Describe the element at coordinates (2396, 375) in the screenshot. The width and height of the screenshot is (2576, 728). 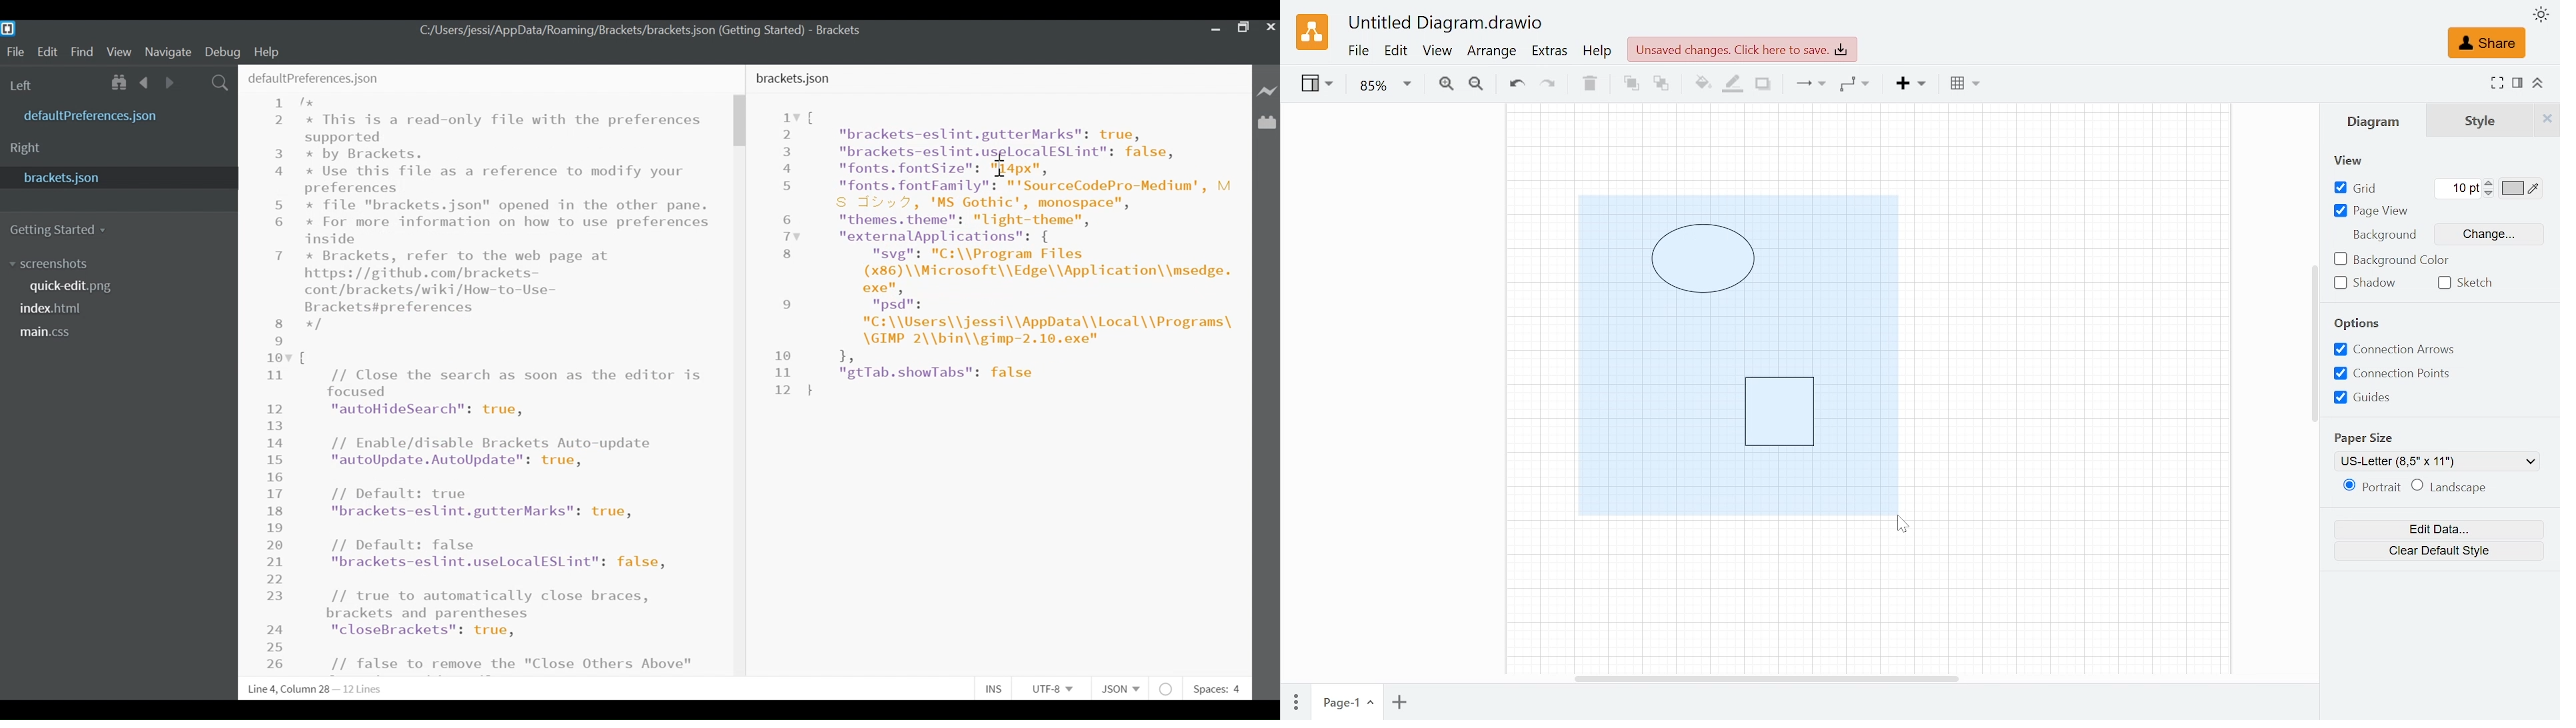
I see `Connections Points` at that location.